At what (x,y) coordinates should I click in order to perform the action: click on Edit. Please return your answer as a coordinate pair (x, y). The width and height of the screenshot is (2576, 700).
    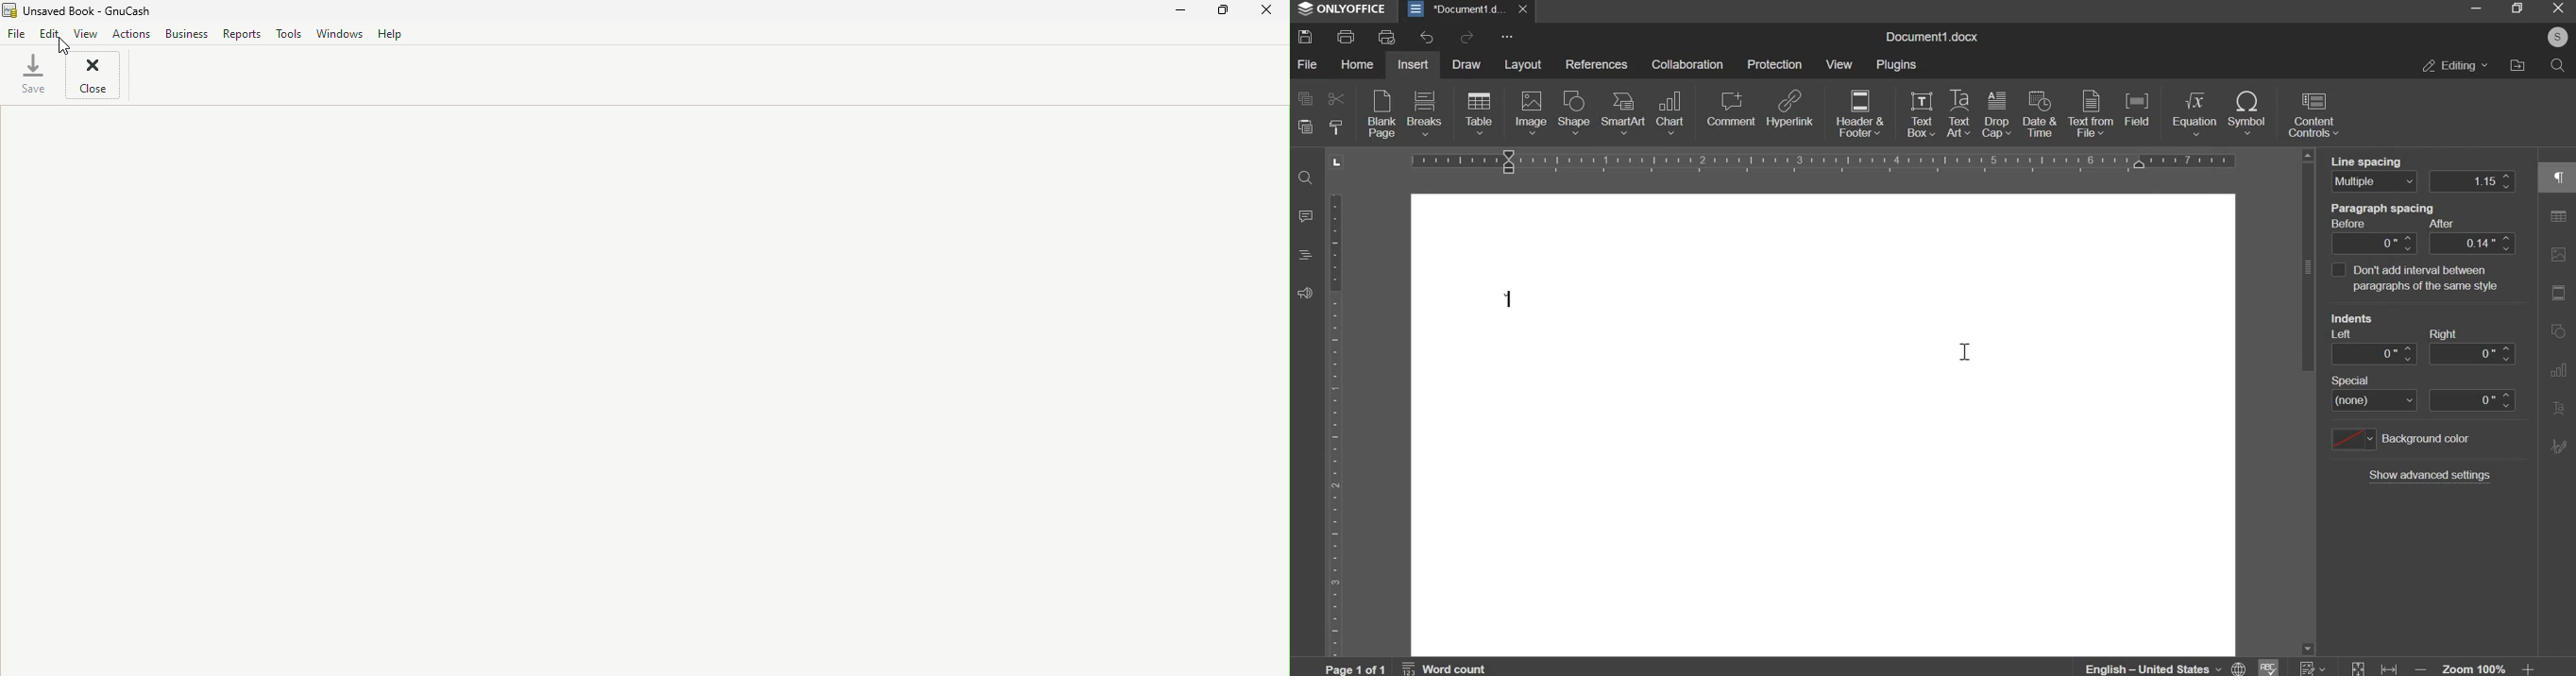
    Looking at the image, I should click on (51, 33).